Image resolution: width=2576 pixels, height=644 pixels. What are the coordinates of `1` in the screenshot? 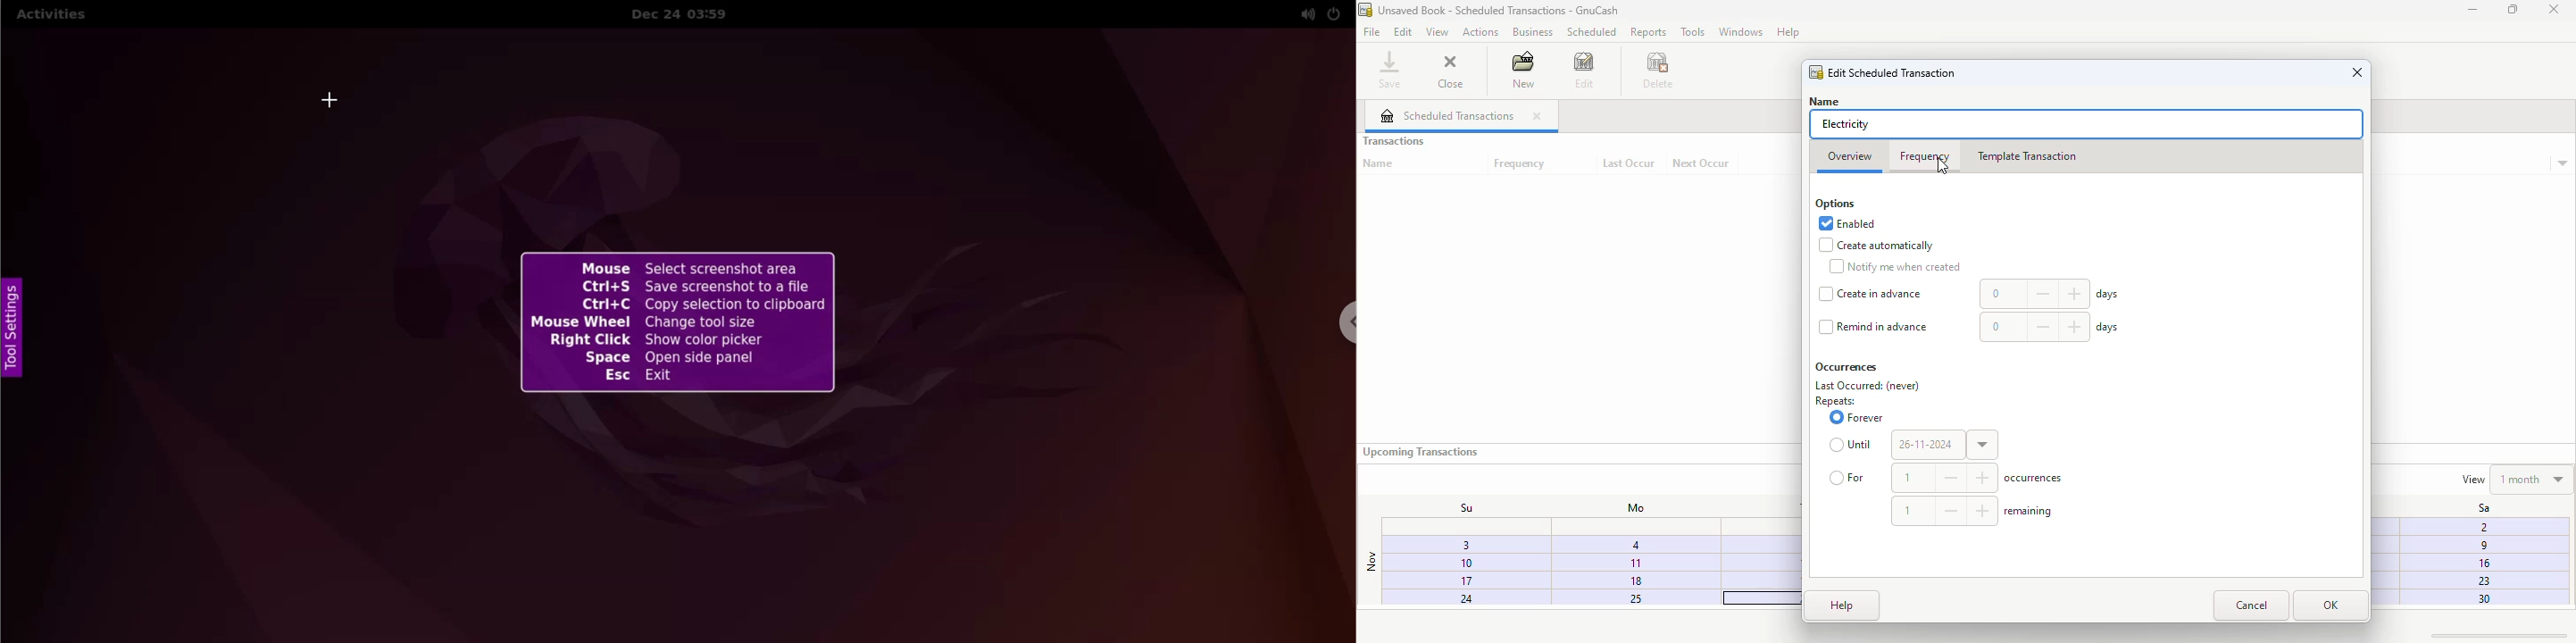 It's located at (1634, 562).